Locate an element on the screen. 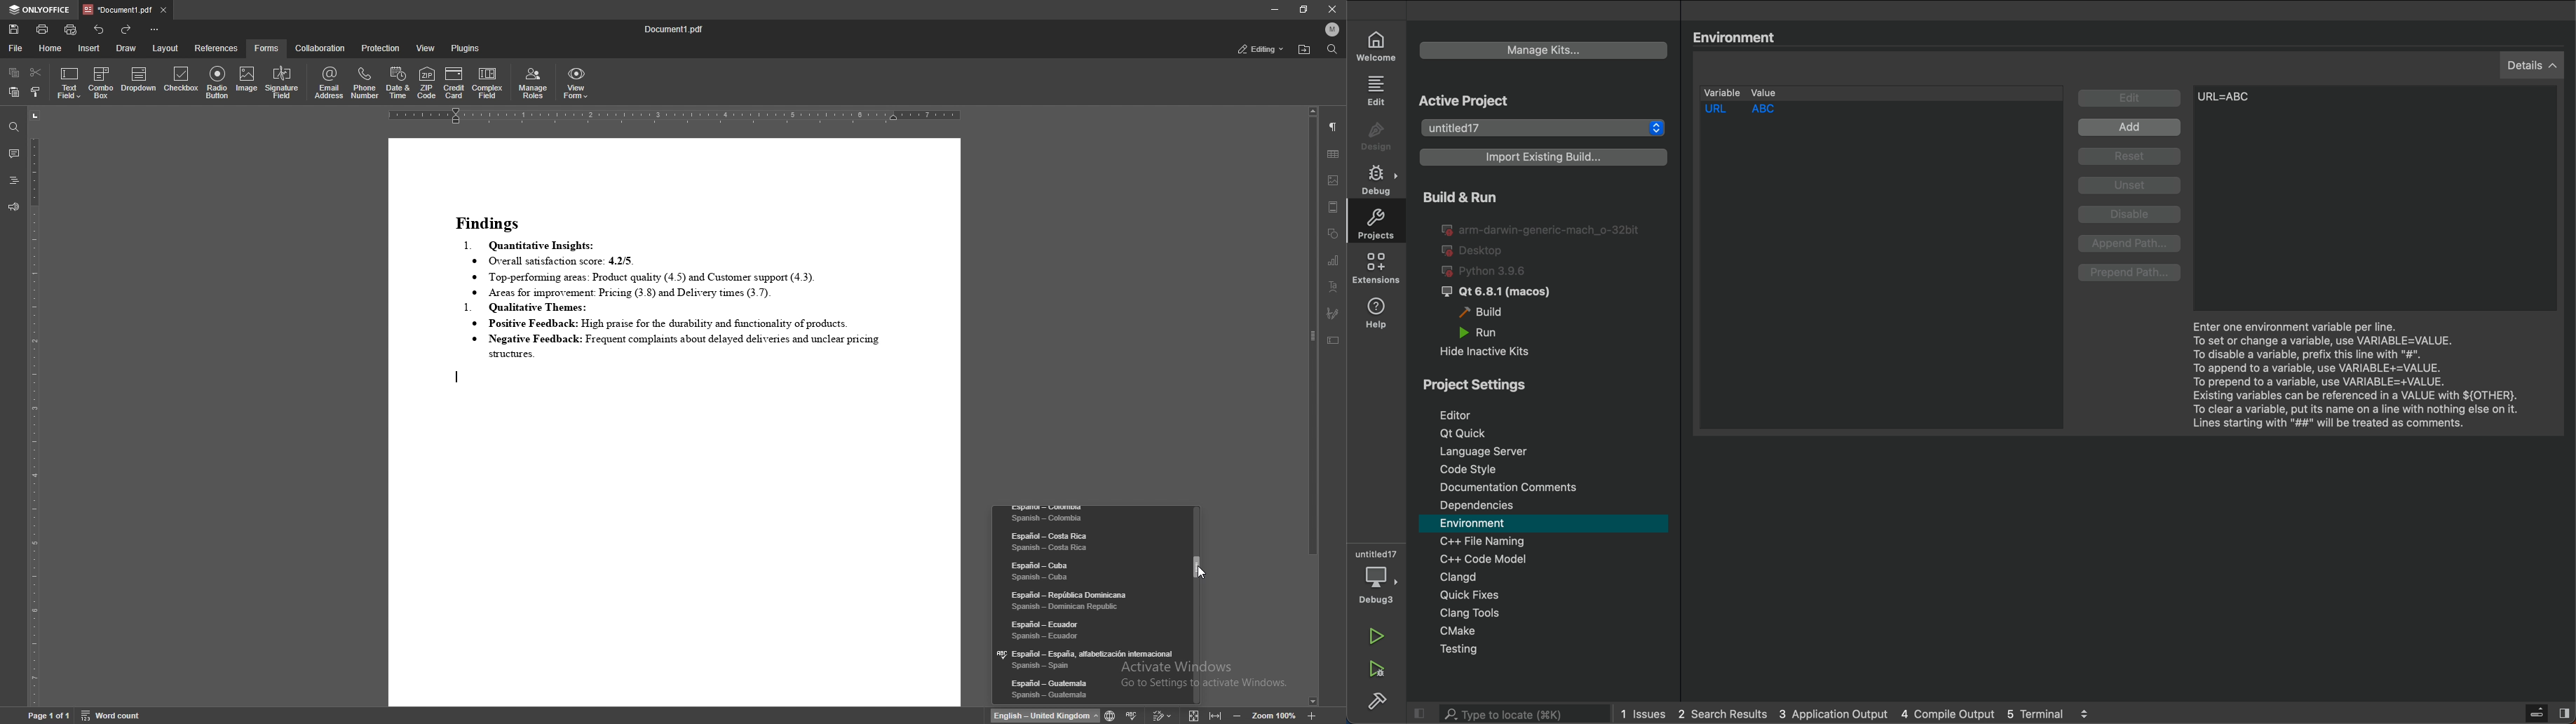 The height and width of the screenshot is (728, 2576). close is located at coordinates (1330, 9).